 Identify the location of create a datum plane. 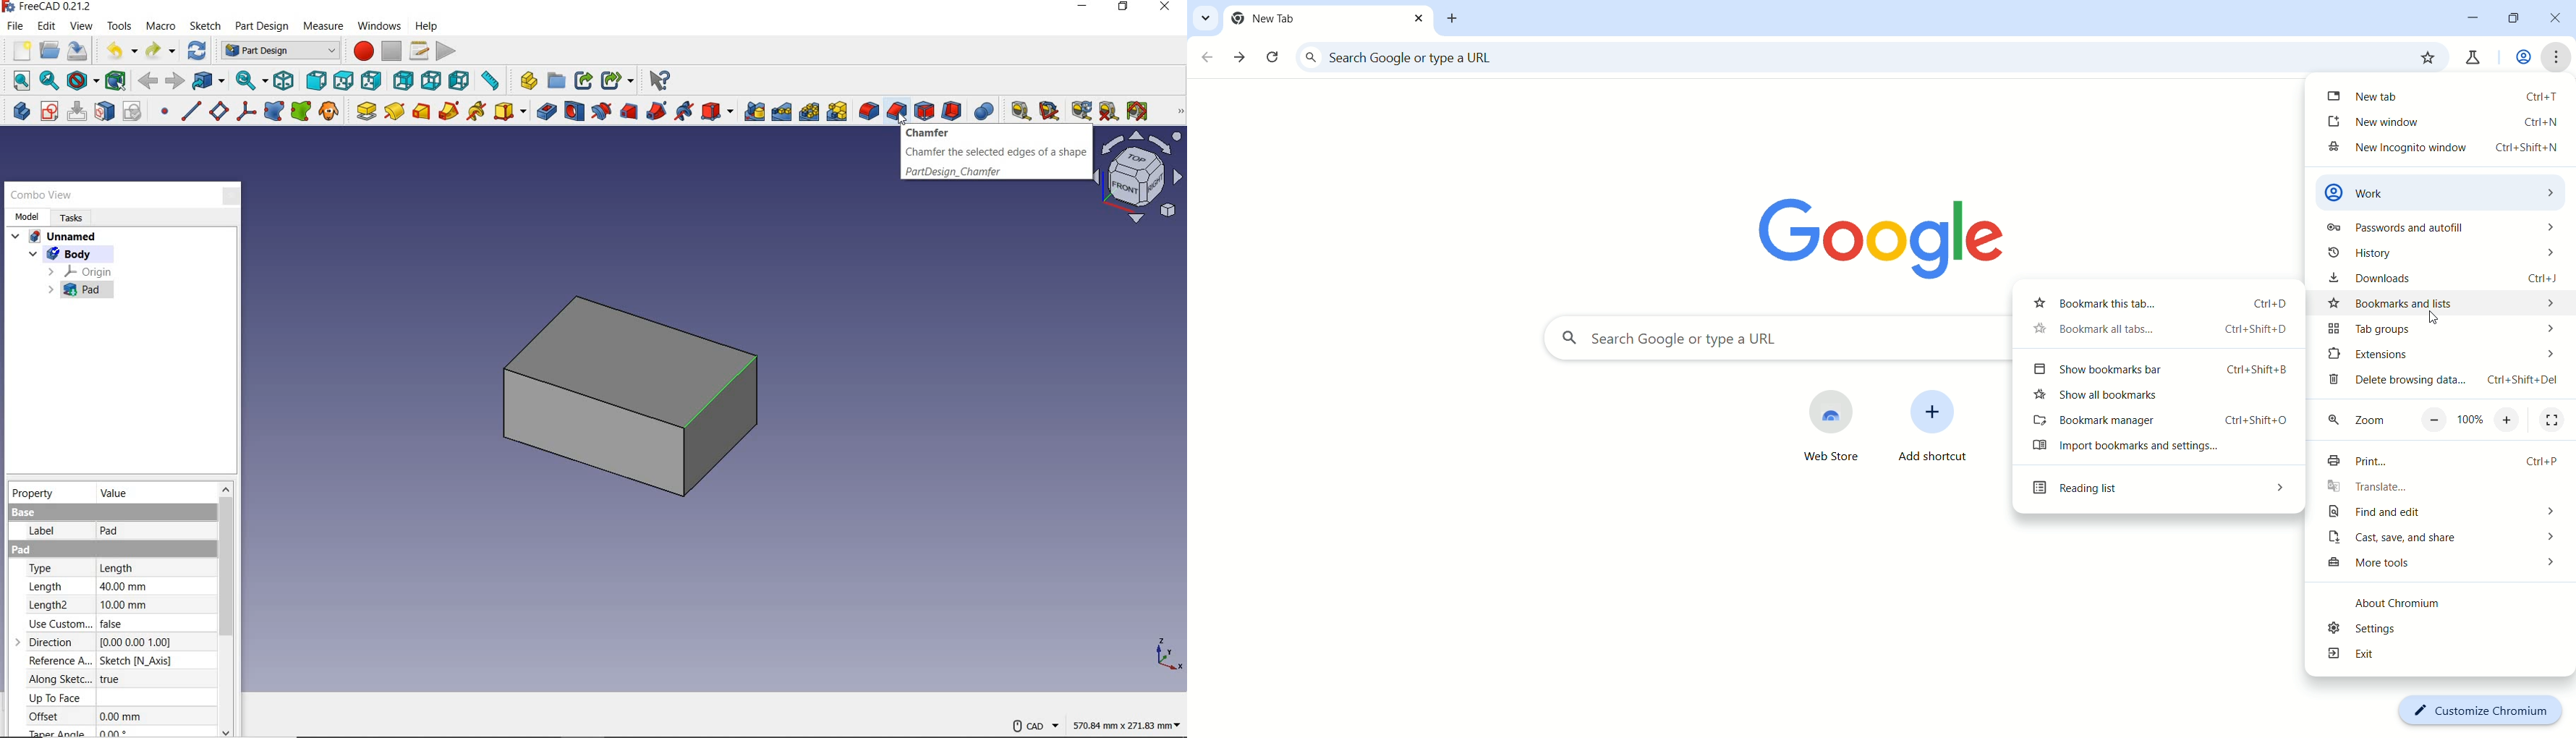
(219, 111).